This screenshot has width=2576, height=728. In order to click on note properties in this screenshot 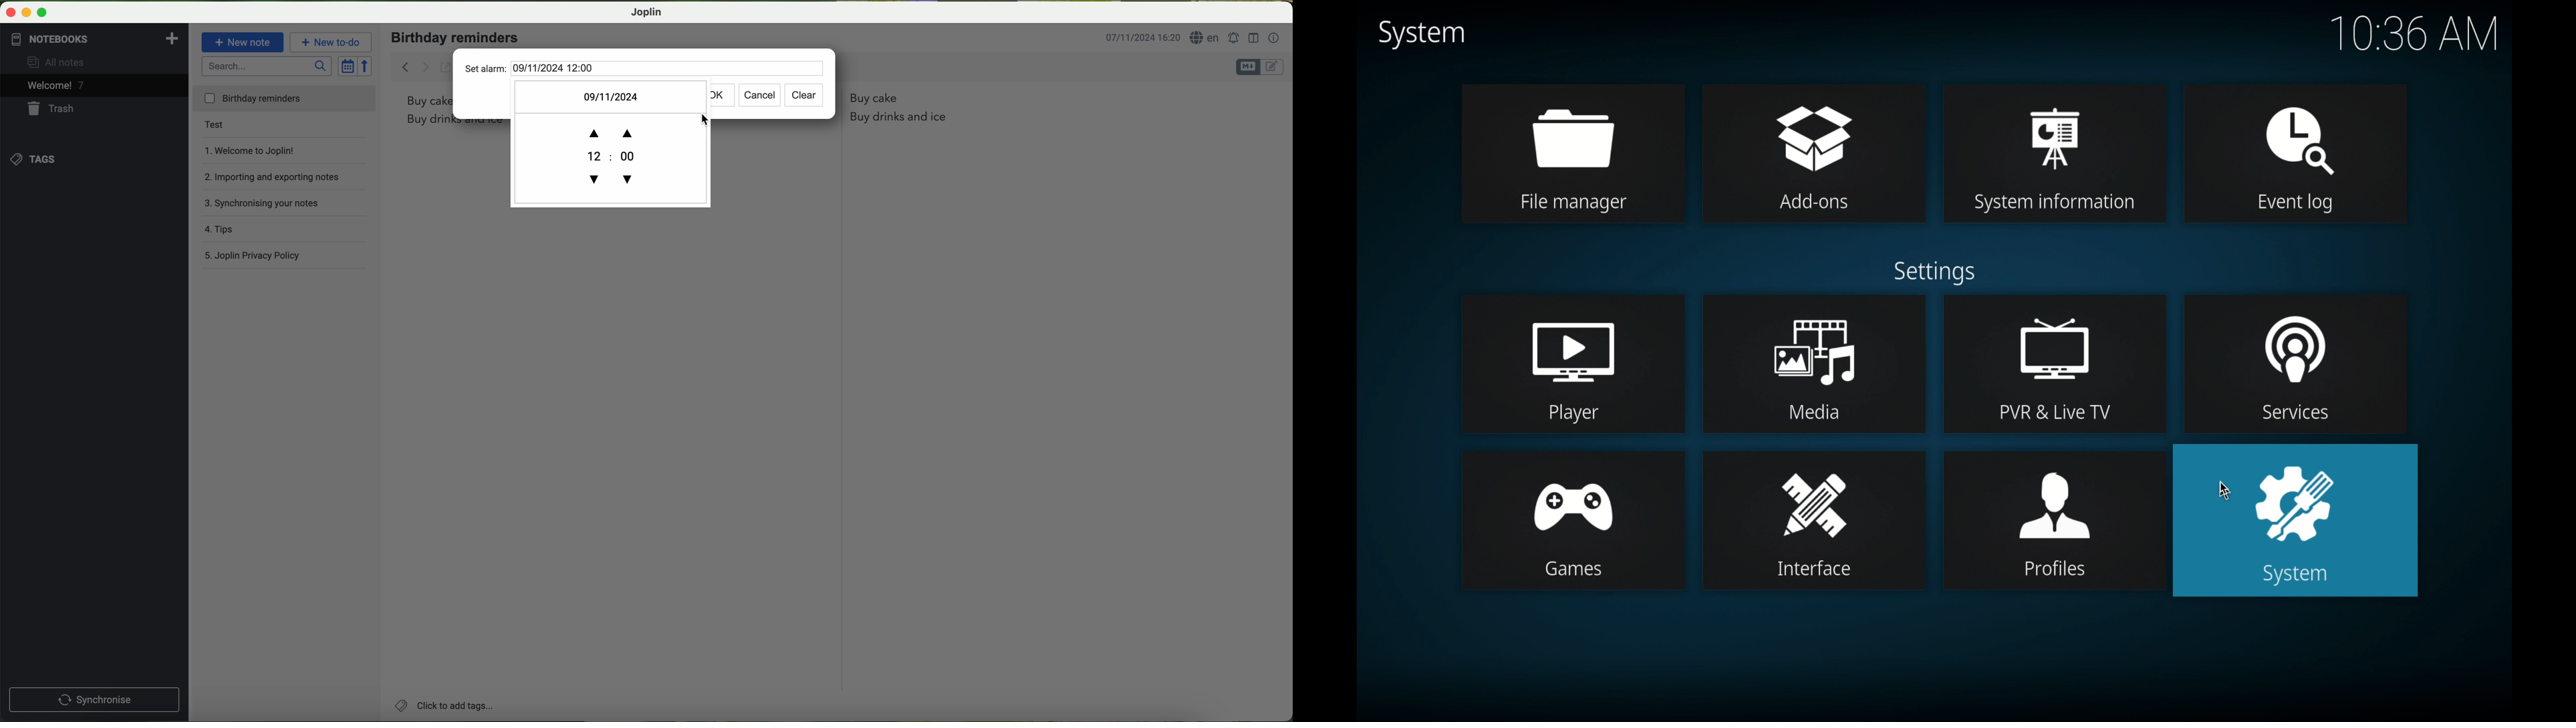, I will do `click(1275, 38)`.